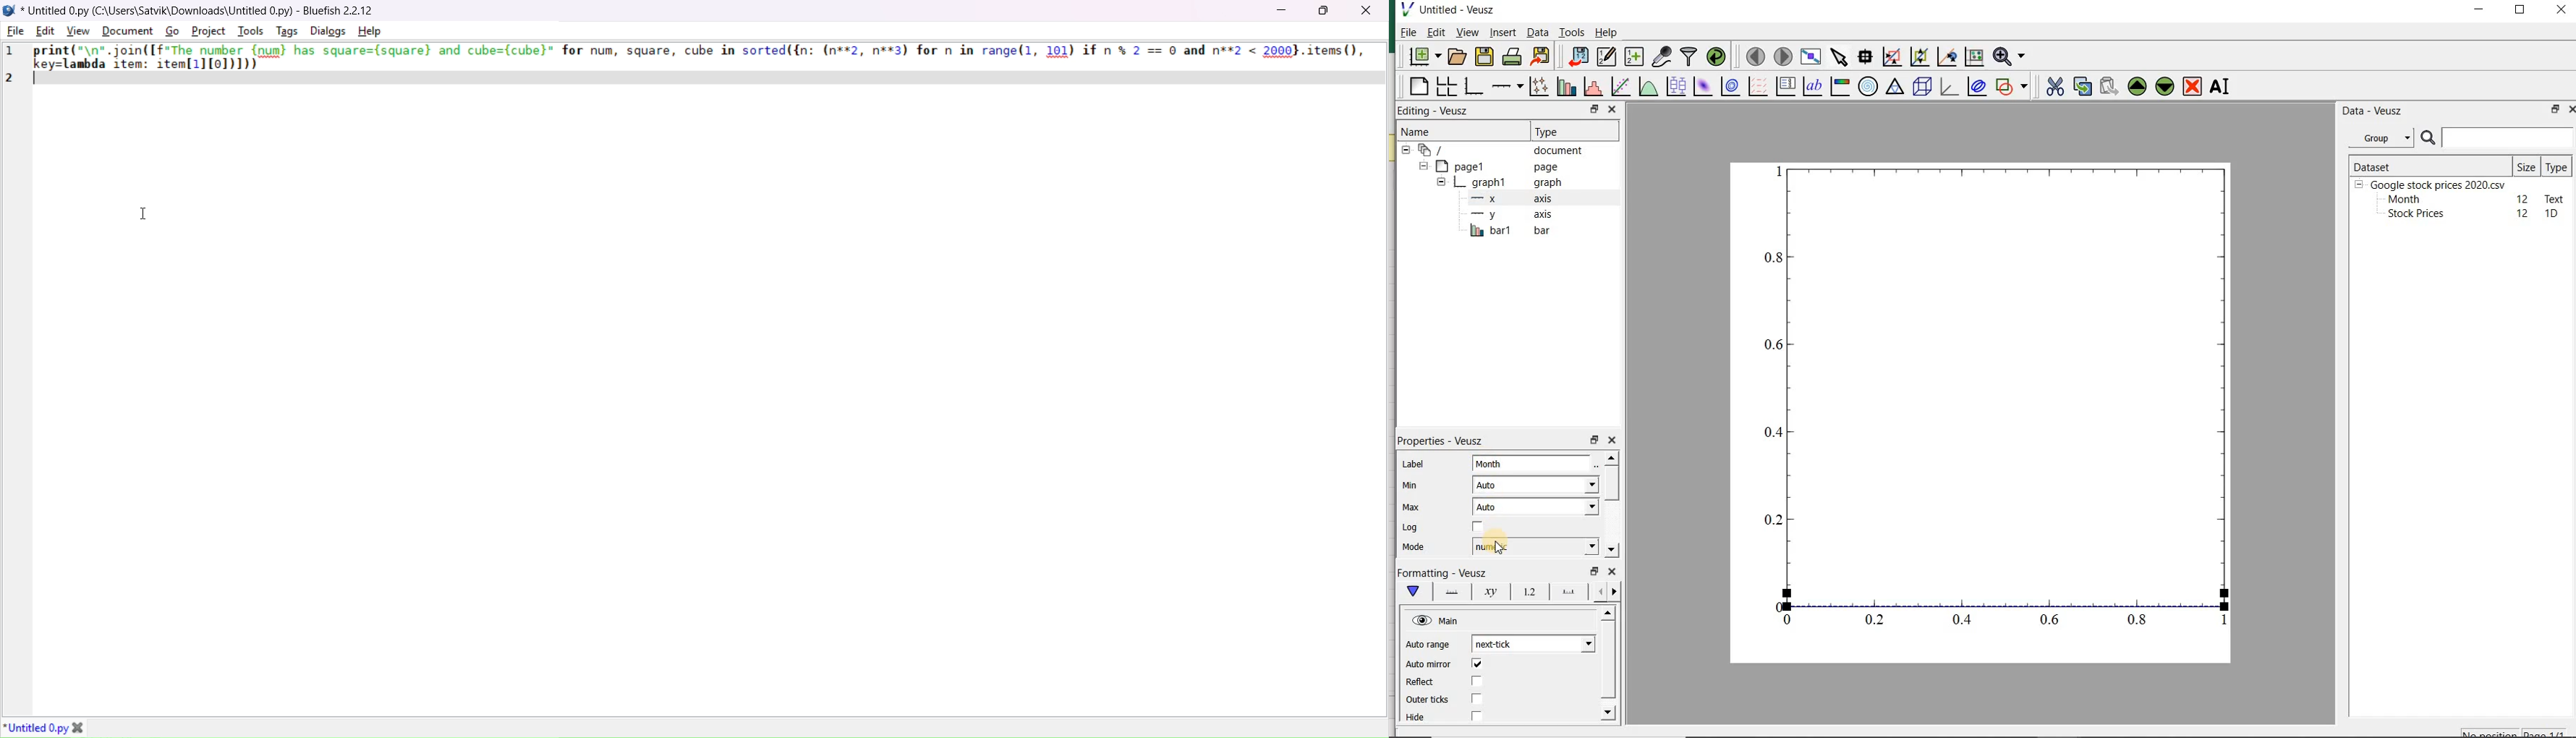 This screenshot has width=2576, height=756. What do you see at coordinates (2429, 164) in the screenshot?
I see `DATASET` at bounding box center [2429, 164].